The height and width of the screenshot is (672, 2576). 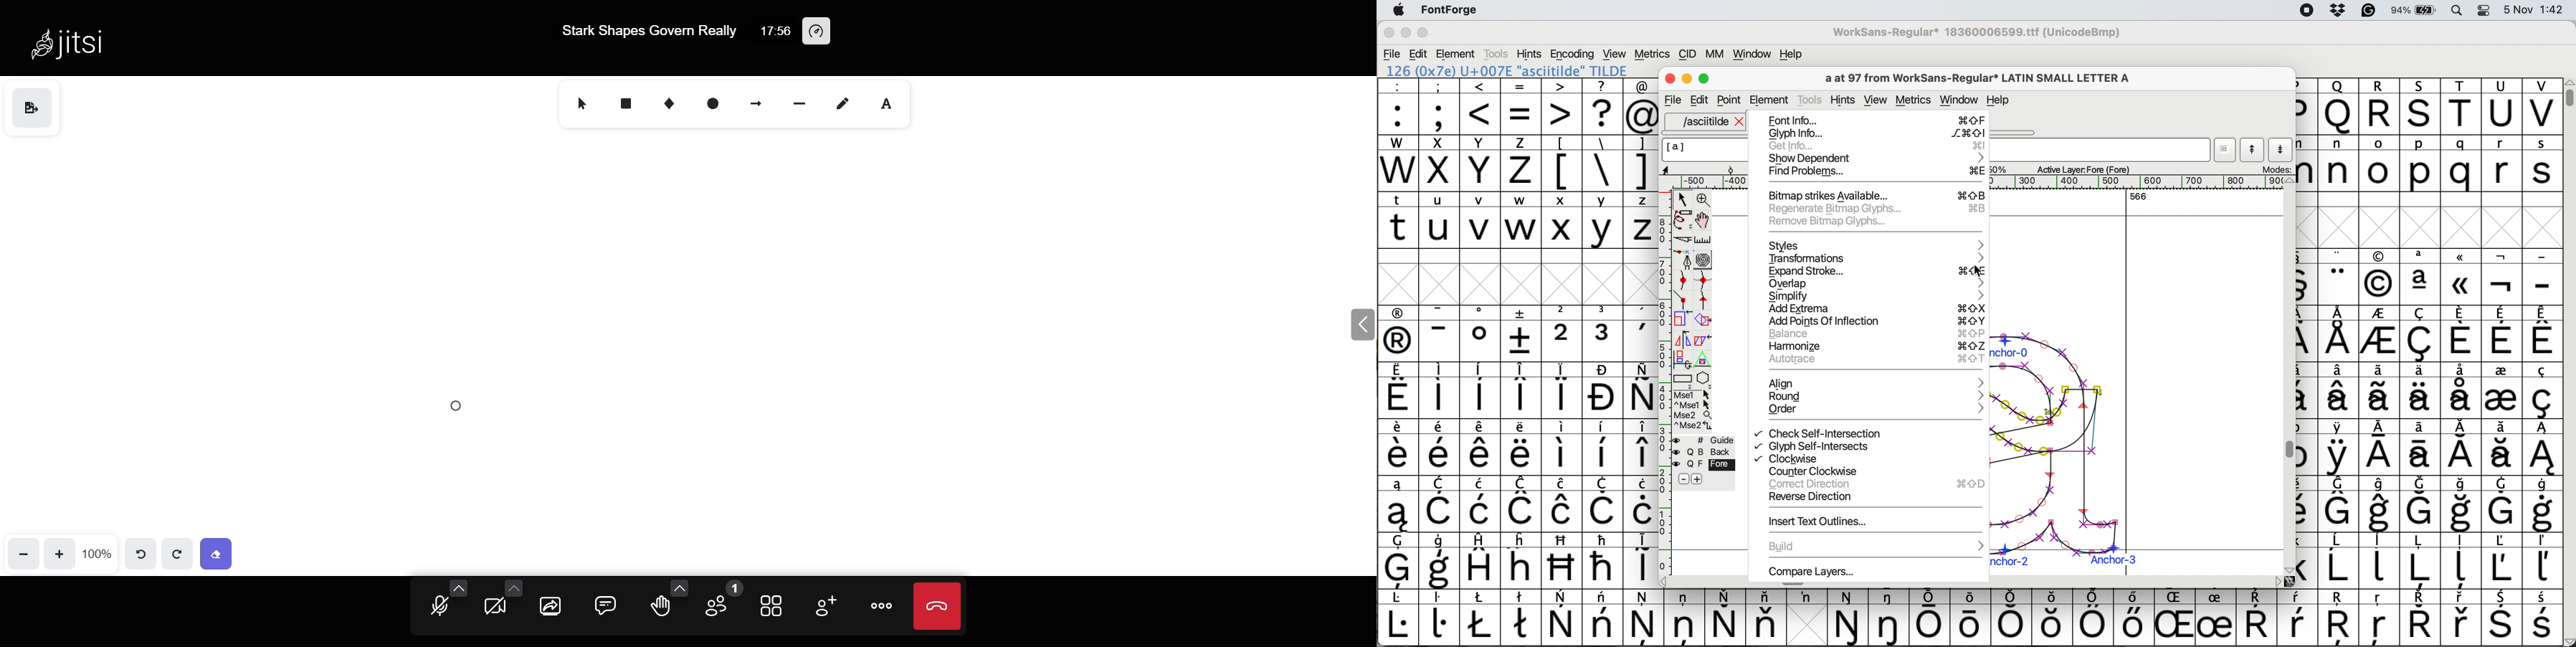 I want to click on horizontal scale, so click(x=2137, y=182).